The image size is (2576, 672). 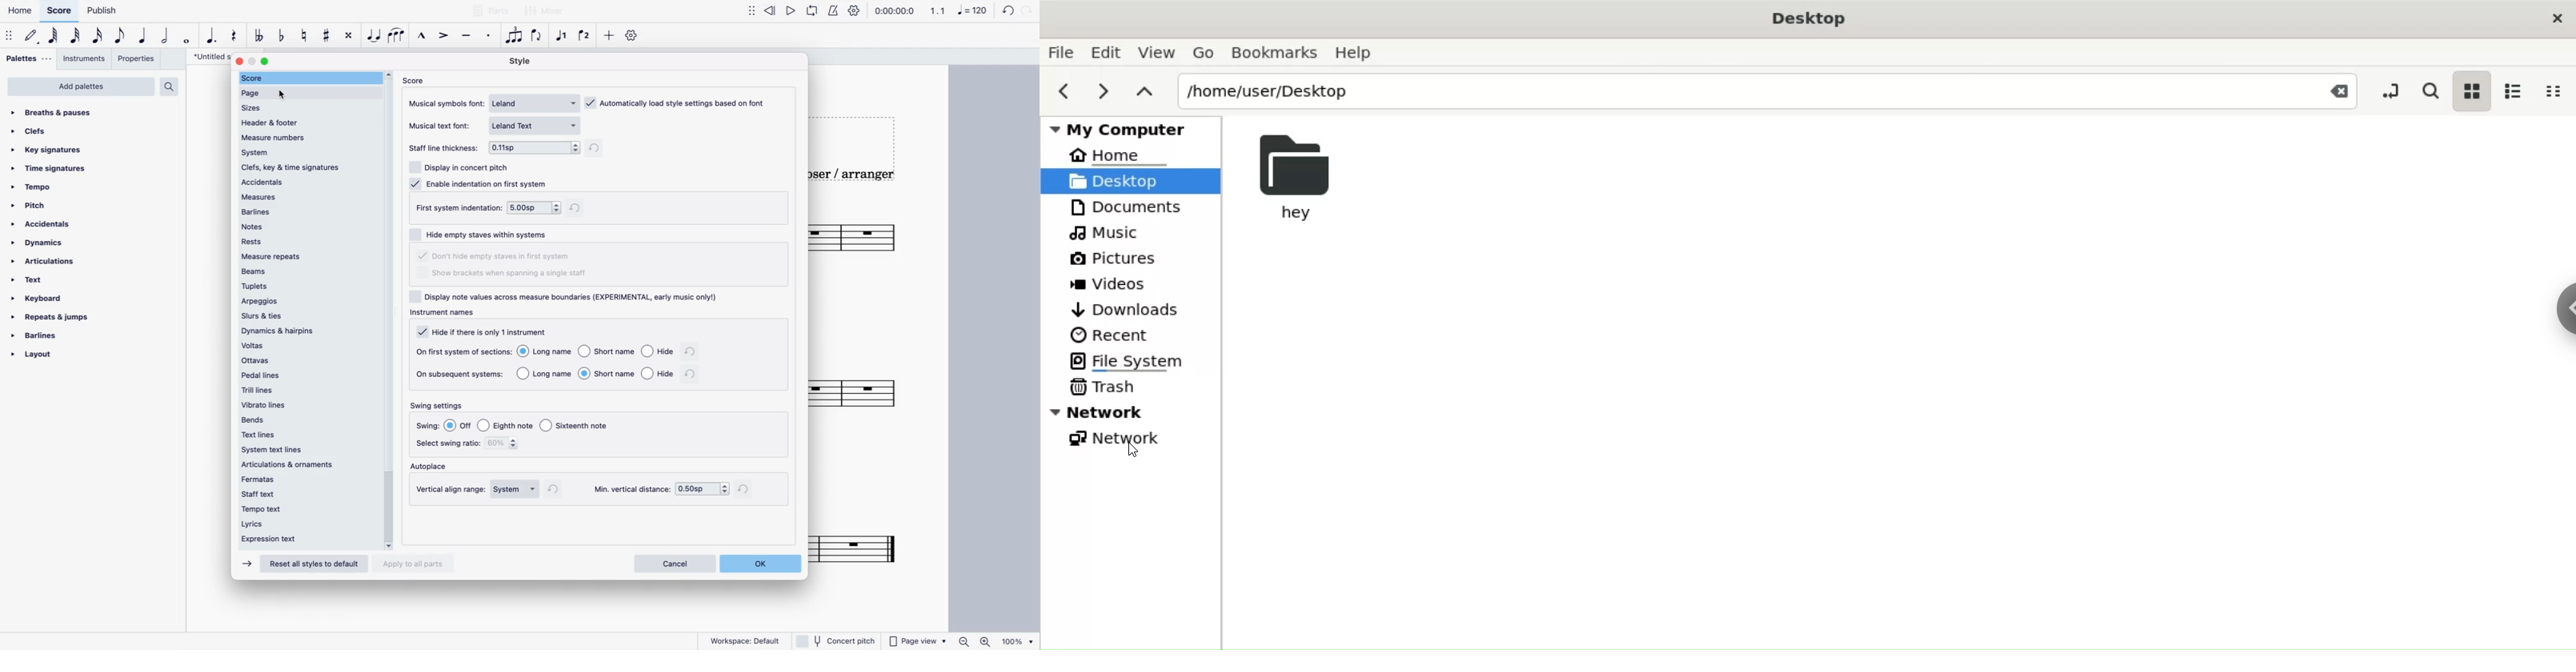 I want to click on next, so click(x=1105, y=92).